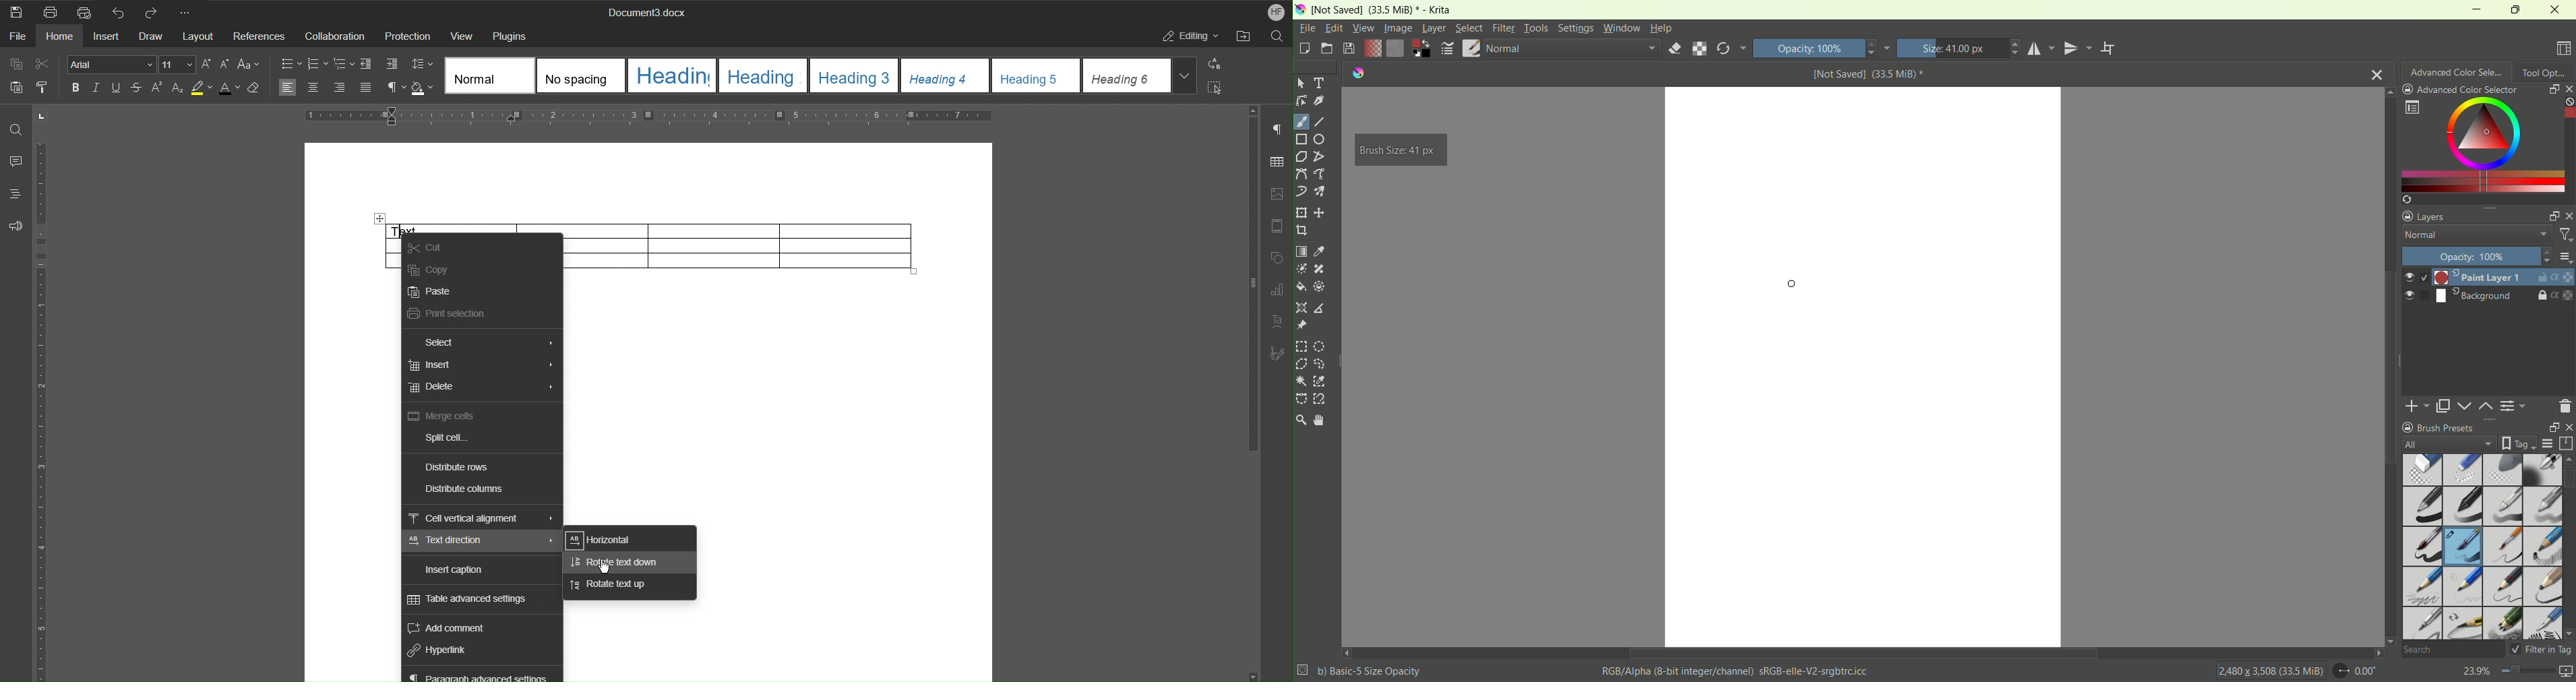 This screenshot has height=700, width=2576. What do you see at coordinates (1301, 191) in the screenshot?
I see `dynamic brush` at bounding box center [1301, 191].